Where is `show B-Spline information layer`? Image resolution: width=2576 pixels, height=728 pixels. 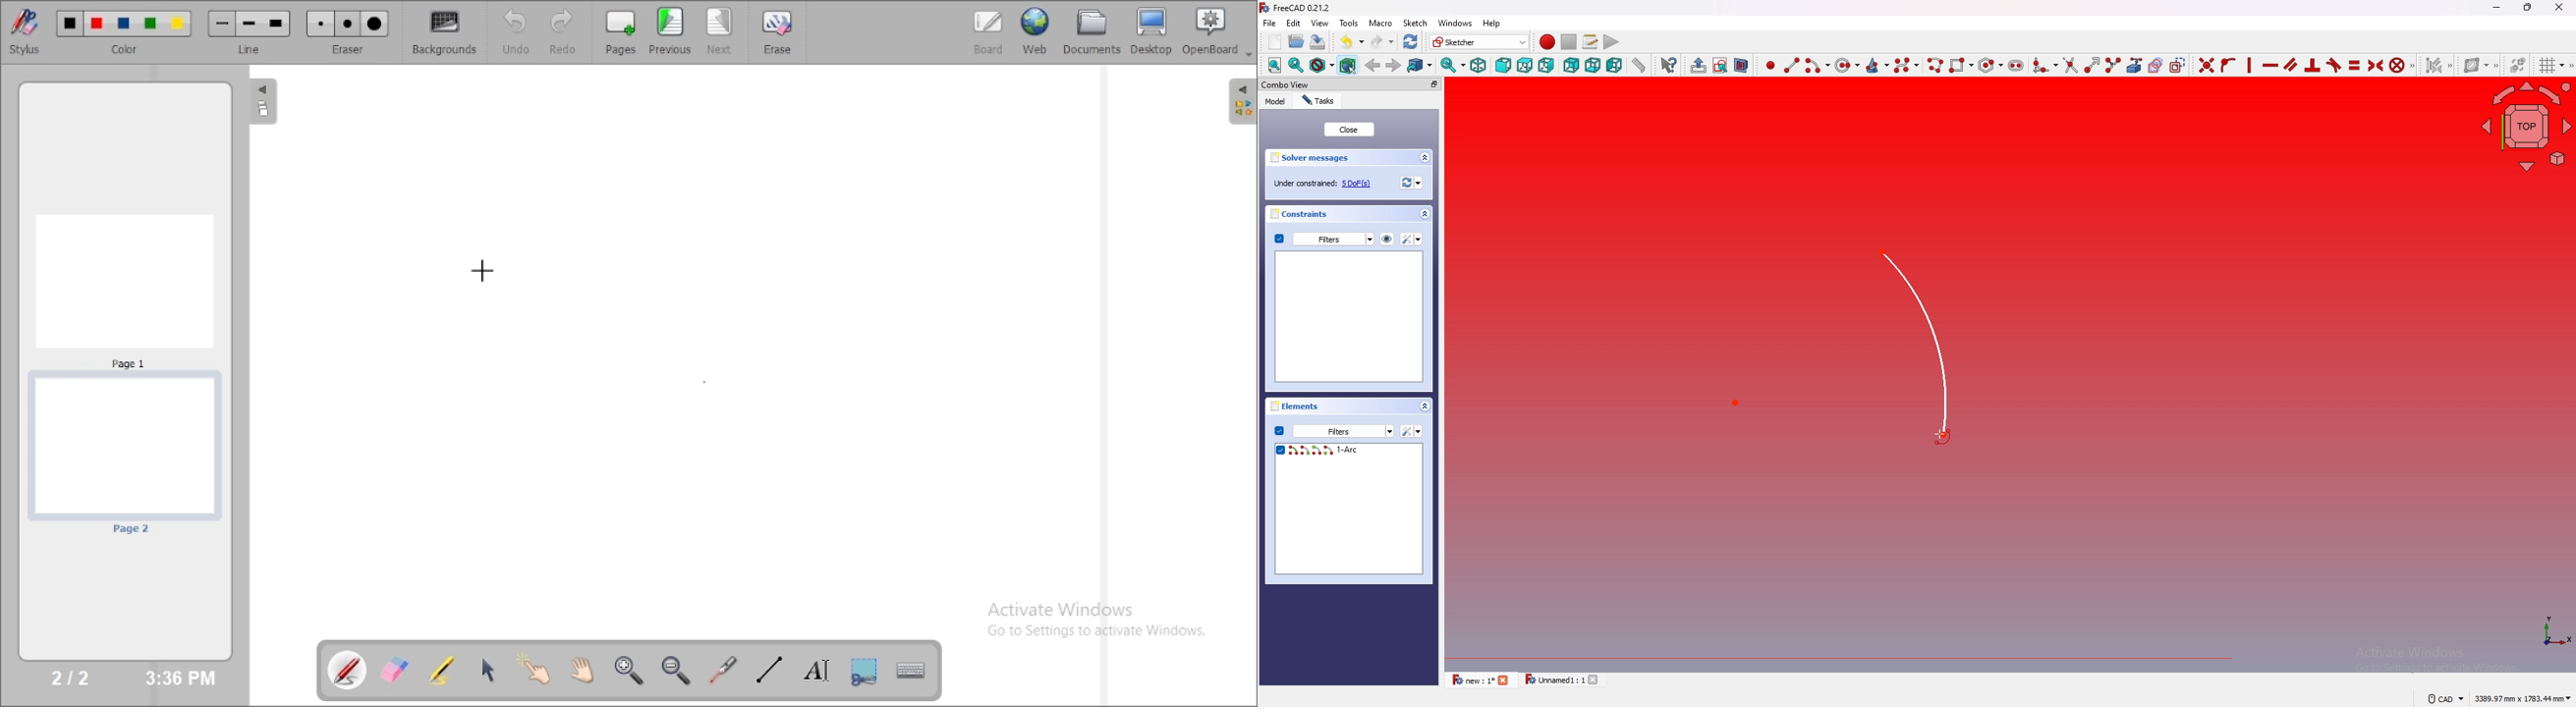 show B-Spline information layer is located at coordinates (2479, 65).